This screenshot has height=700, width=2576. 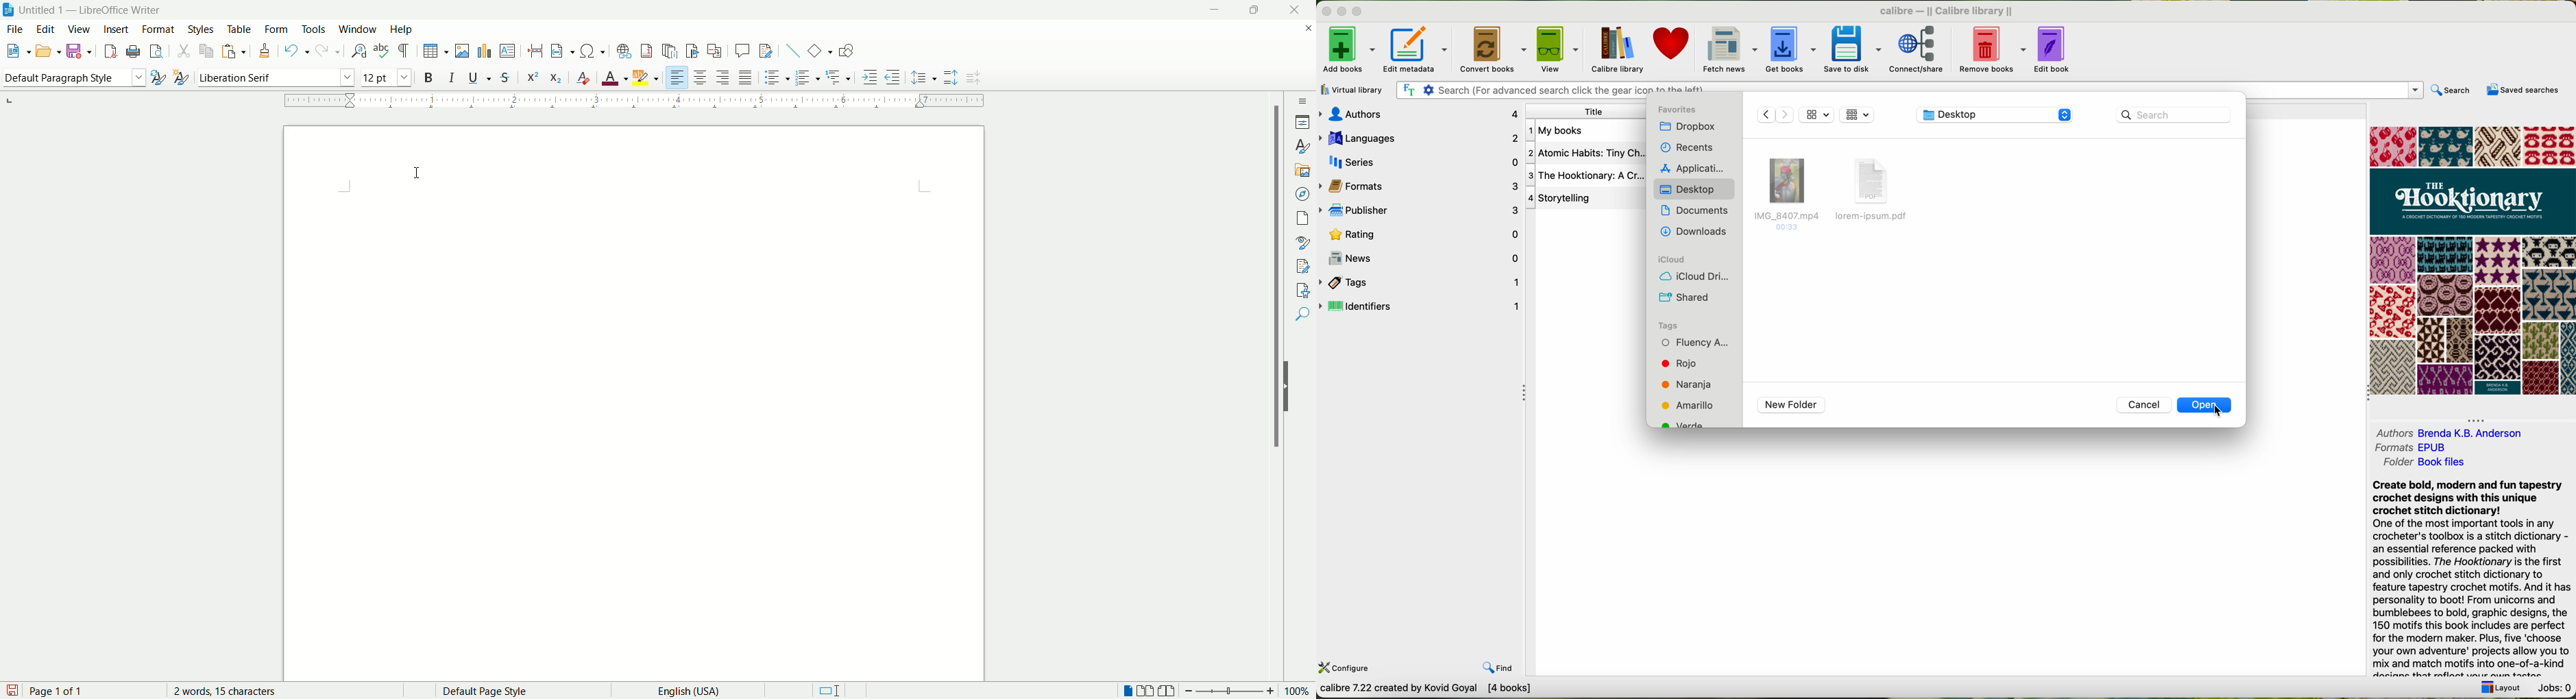 I want to click on icloud drive, so click(x=1698, y=279).